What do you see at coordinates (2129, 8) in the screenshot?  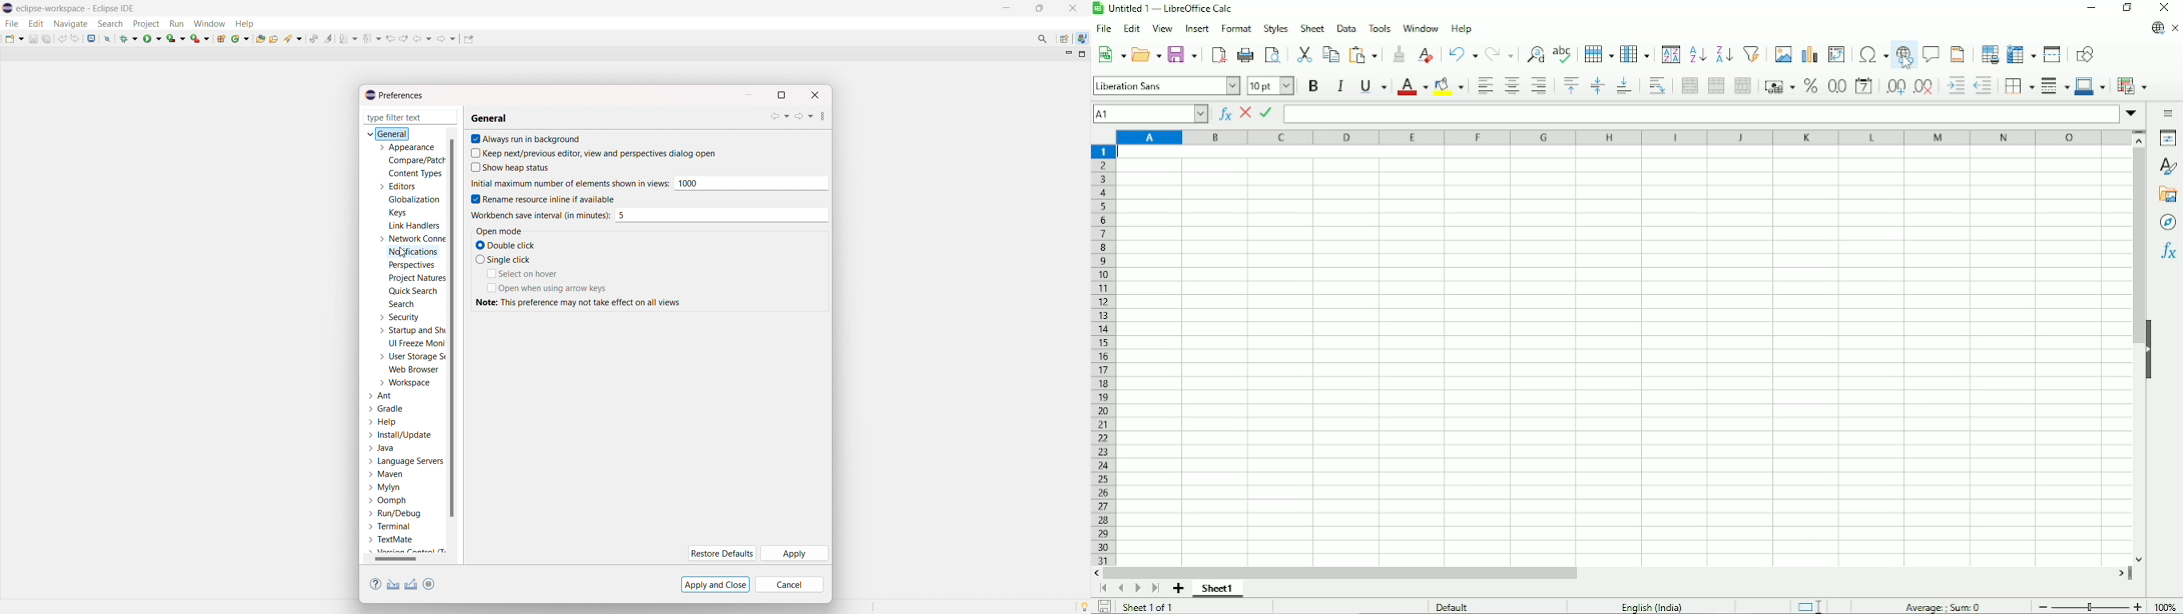 I see `Restore down` at bounding box center [2129, 8].